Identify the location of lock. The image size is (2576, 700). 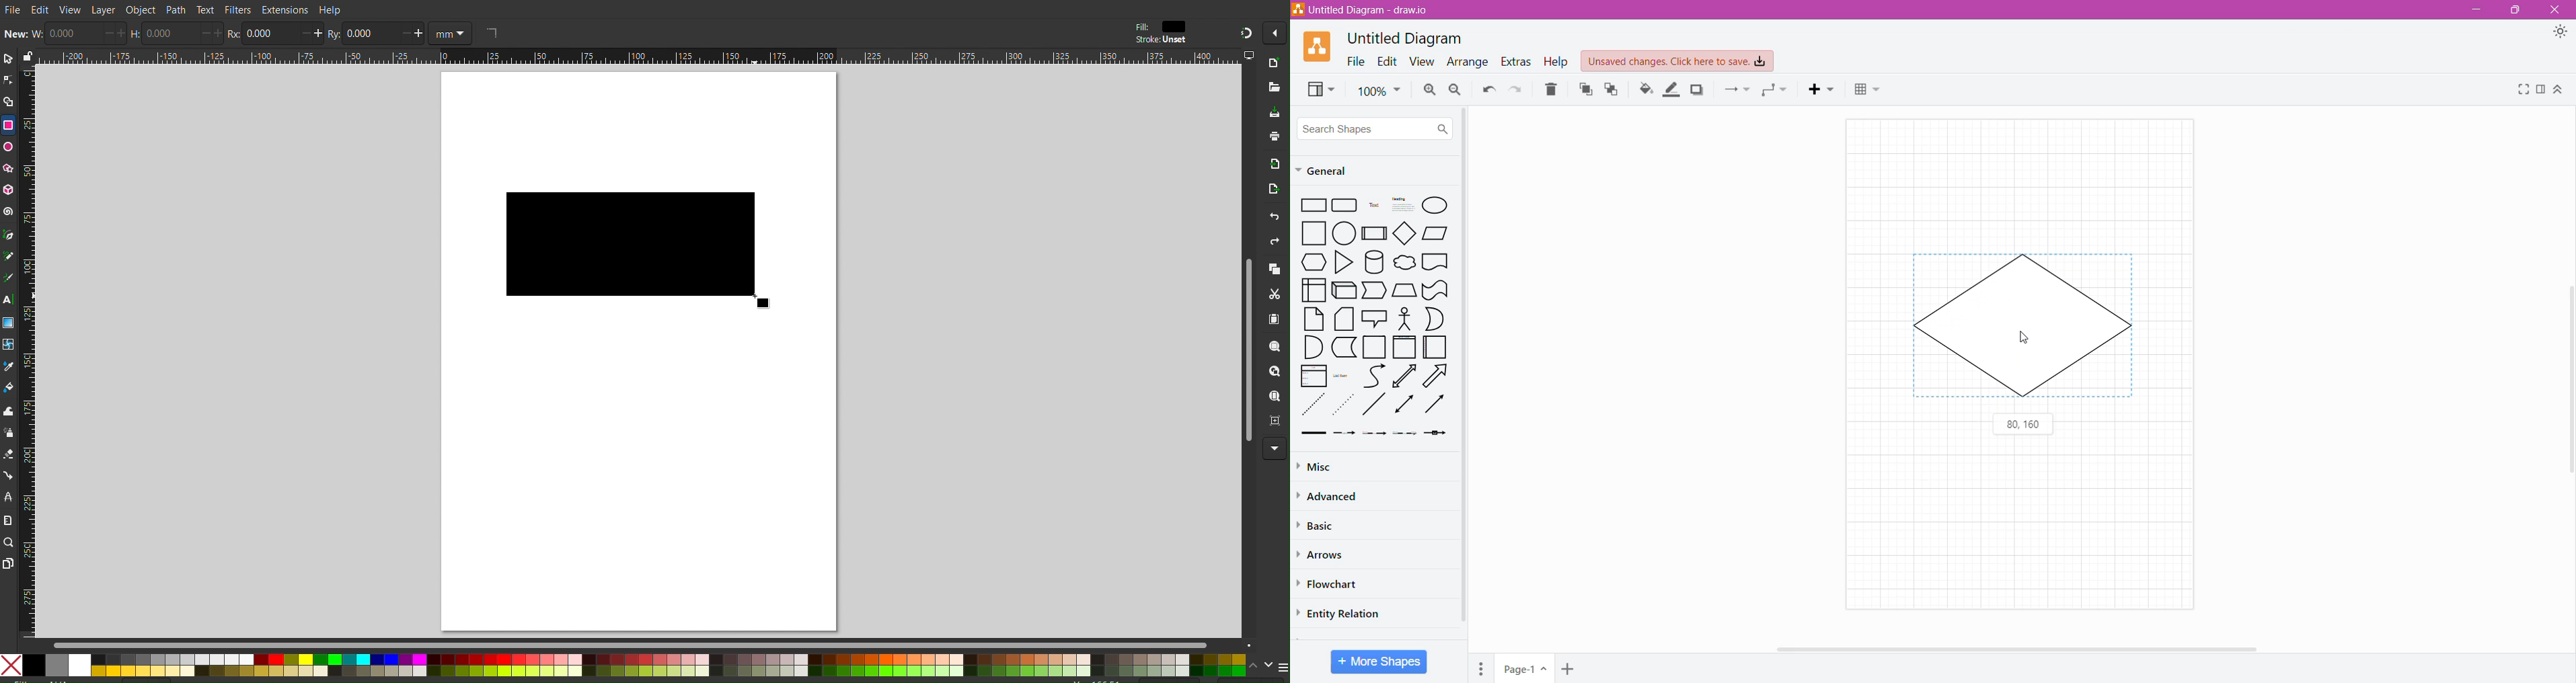
(26, 54).